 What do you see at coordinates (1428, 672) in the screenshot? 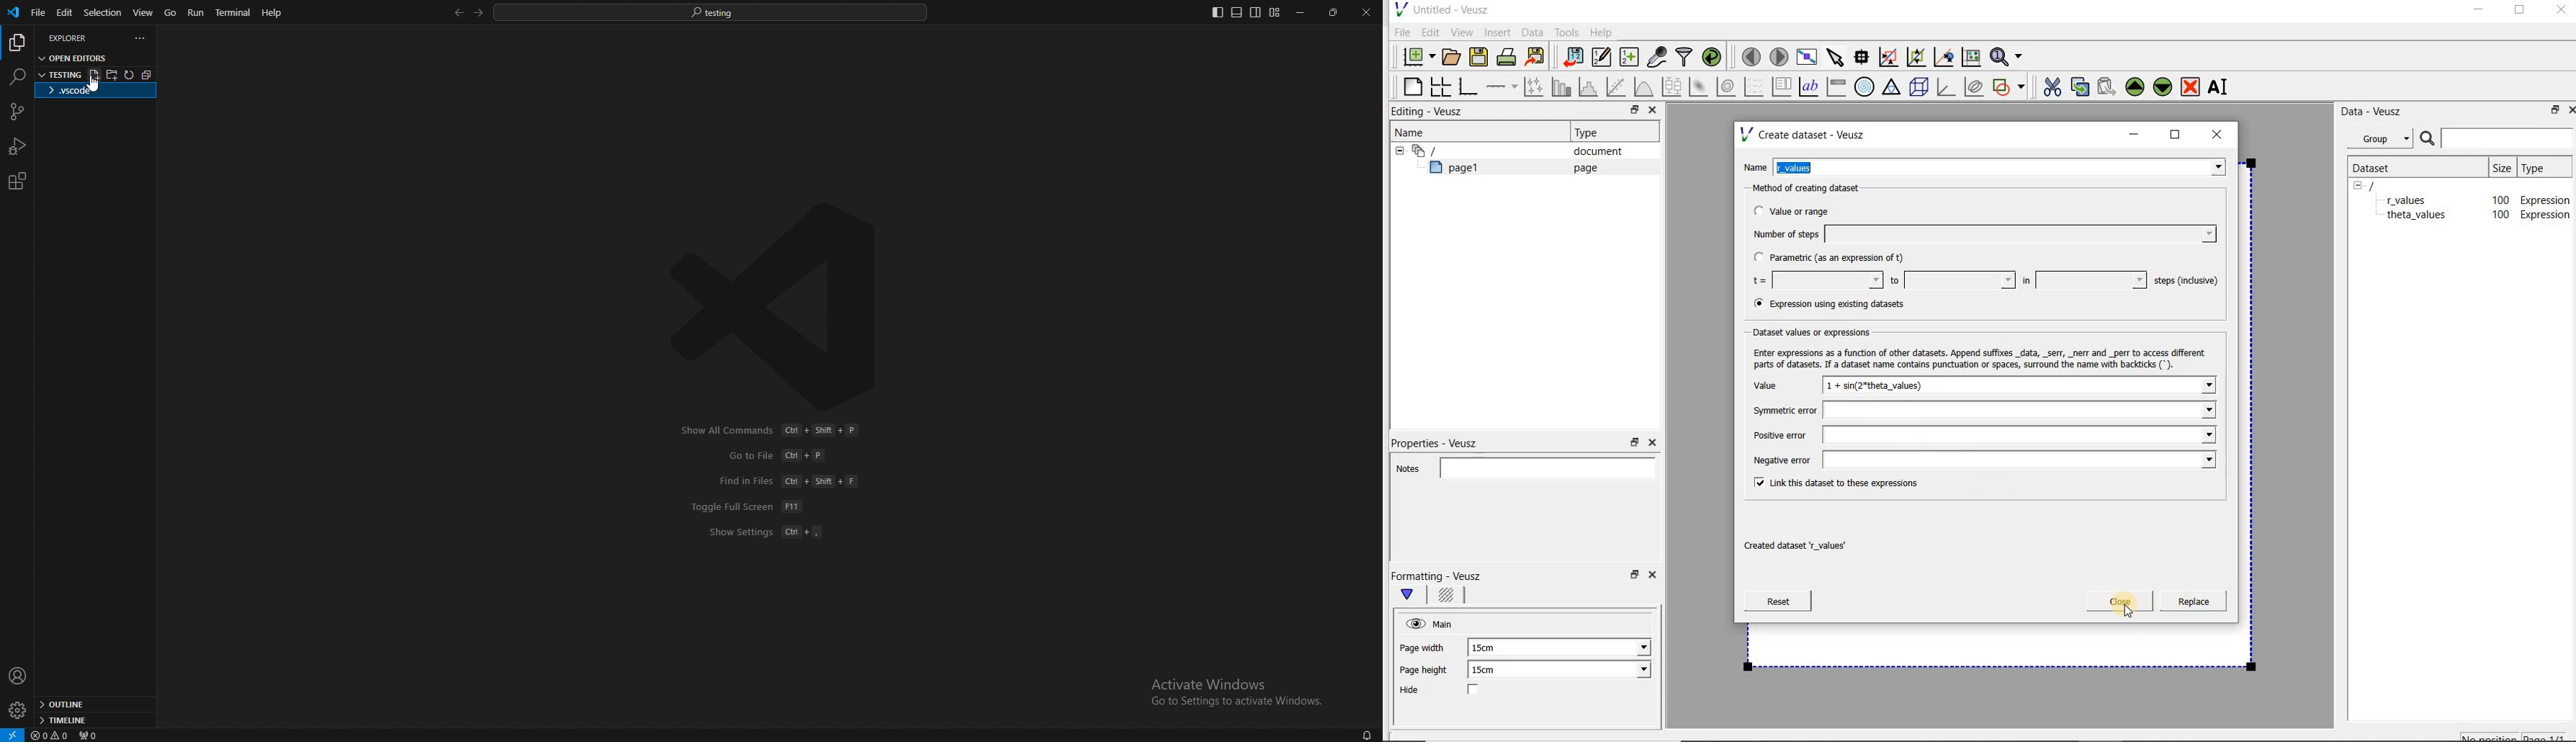
I see `Page height` at bounding box center [1428, 672].